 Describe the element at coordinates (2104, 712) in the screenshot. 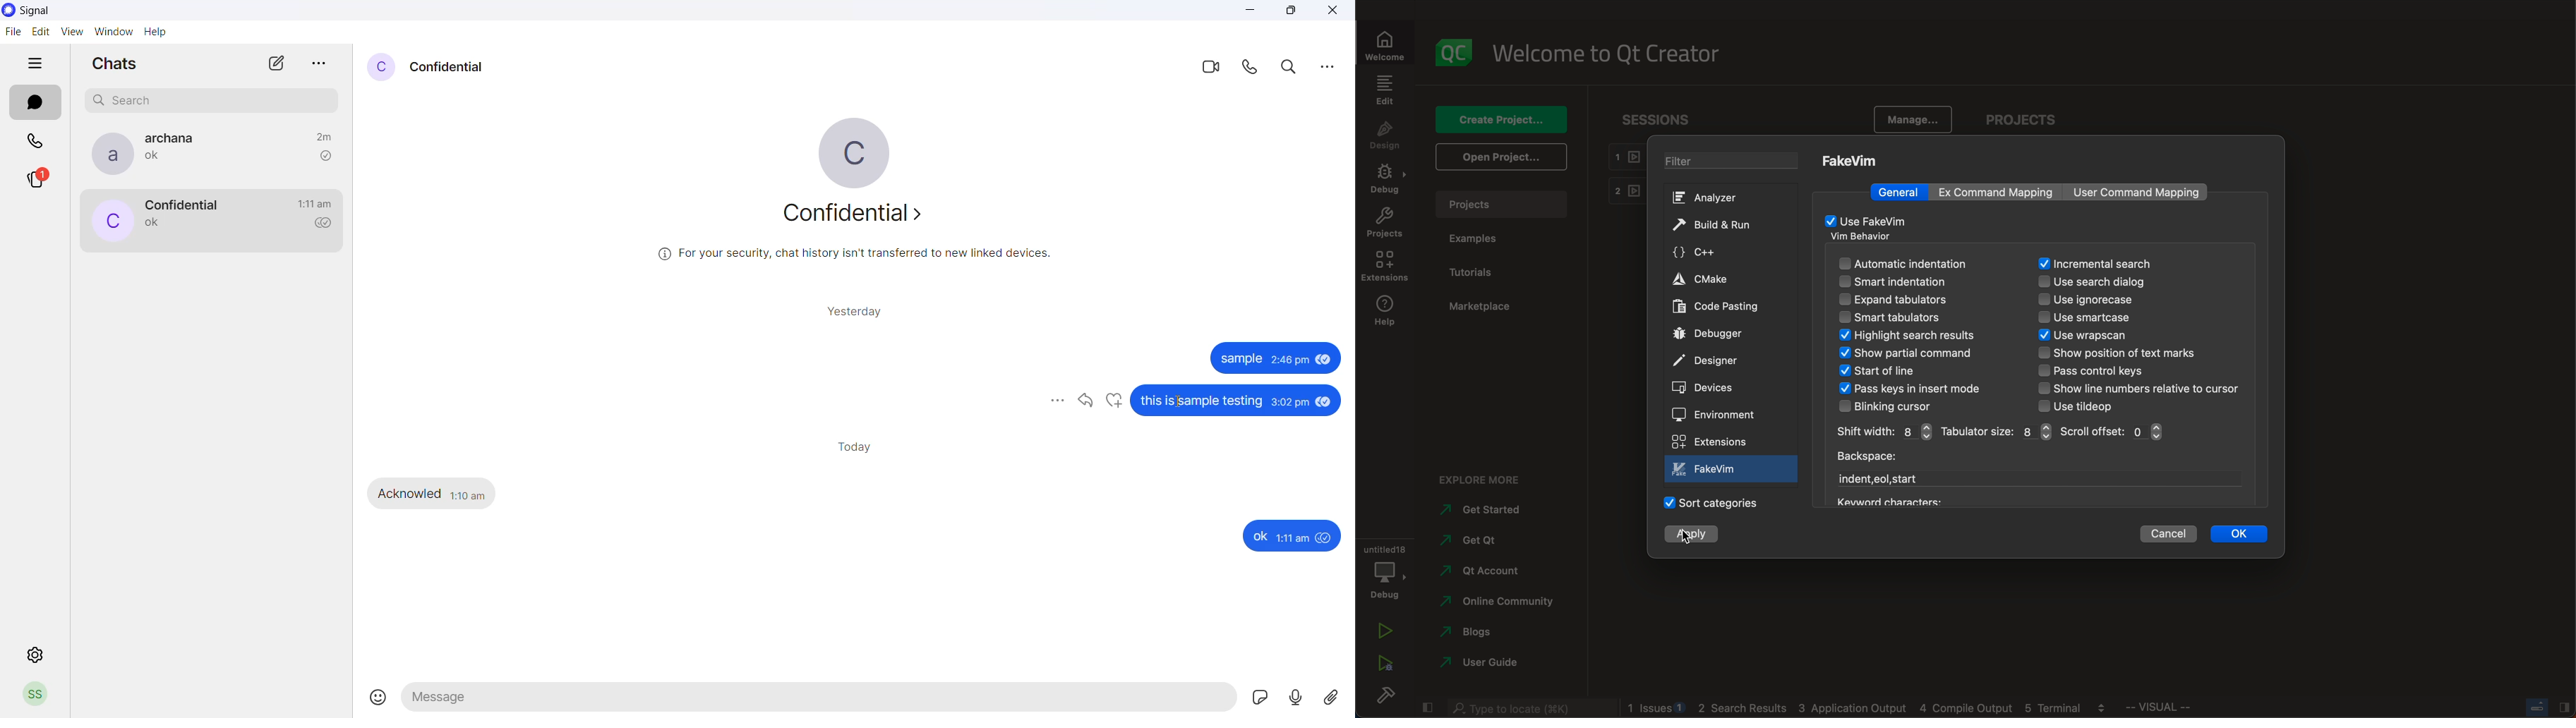

I see `logs` at that location.